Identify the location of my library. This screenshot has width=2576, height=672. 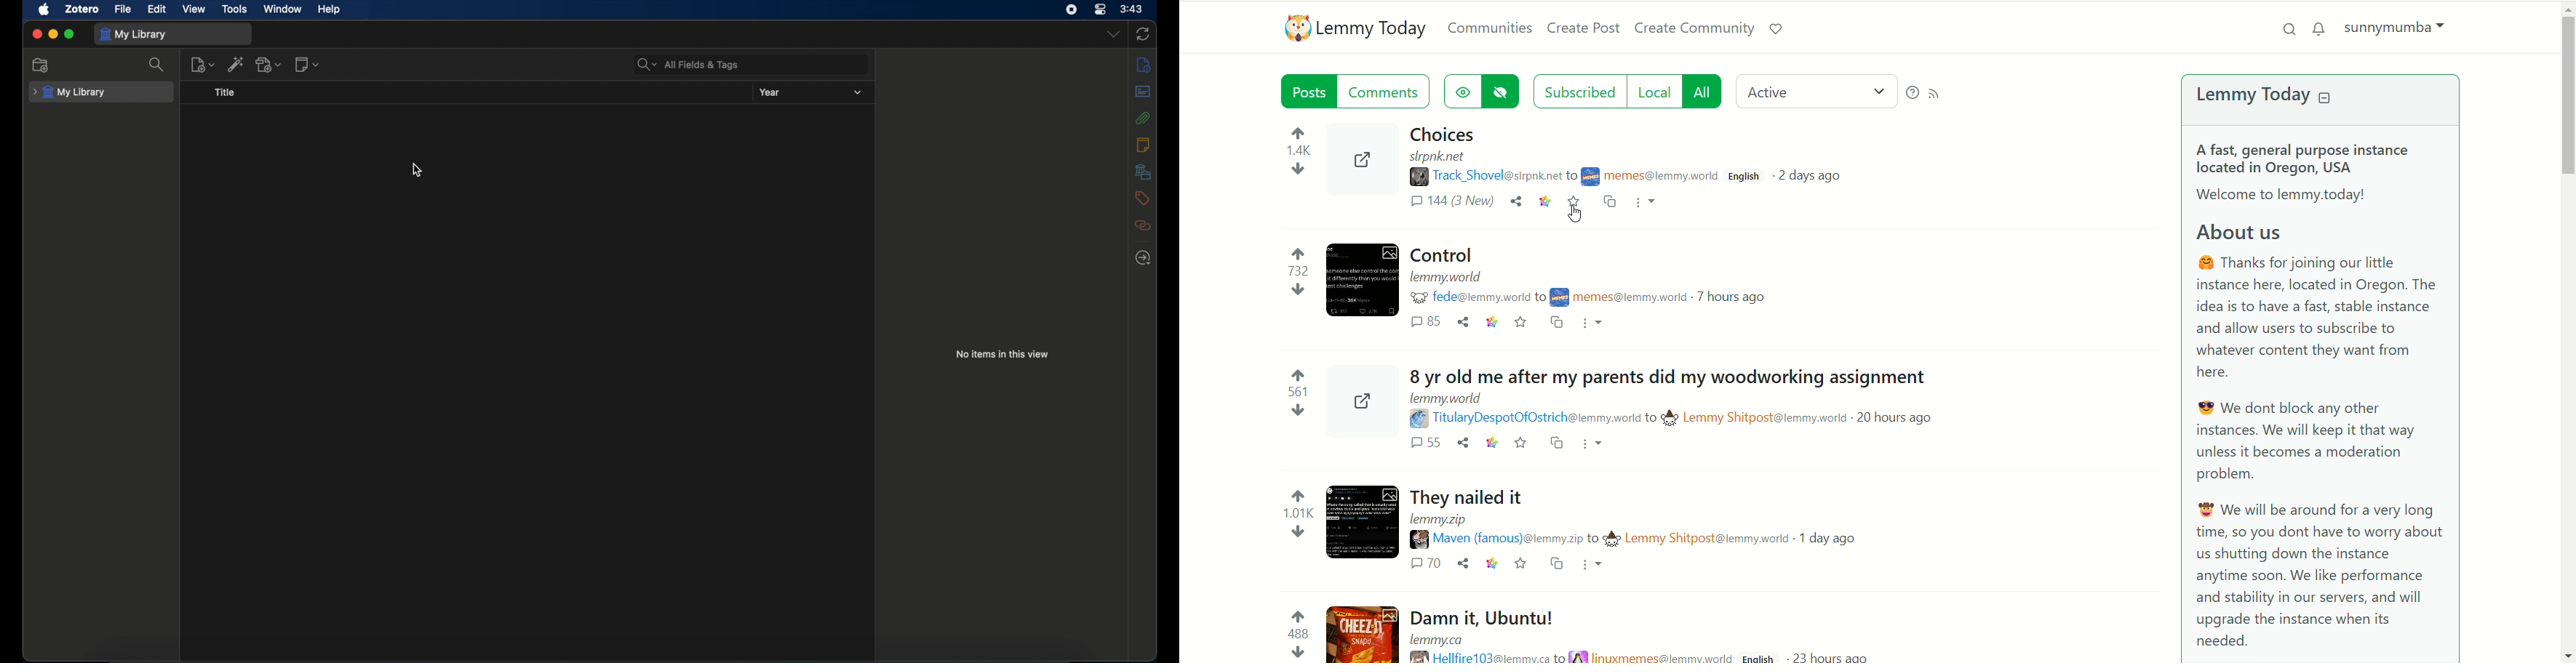
(133, 34).